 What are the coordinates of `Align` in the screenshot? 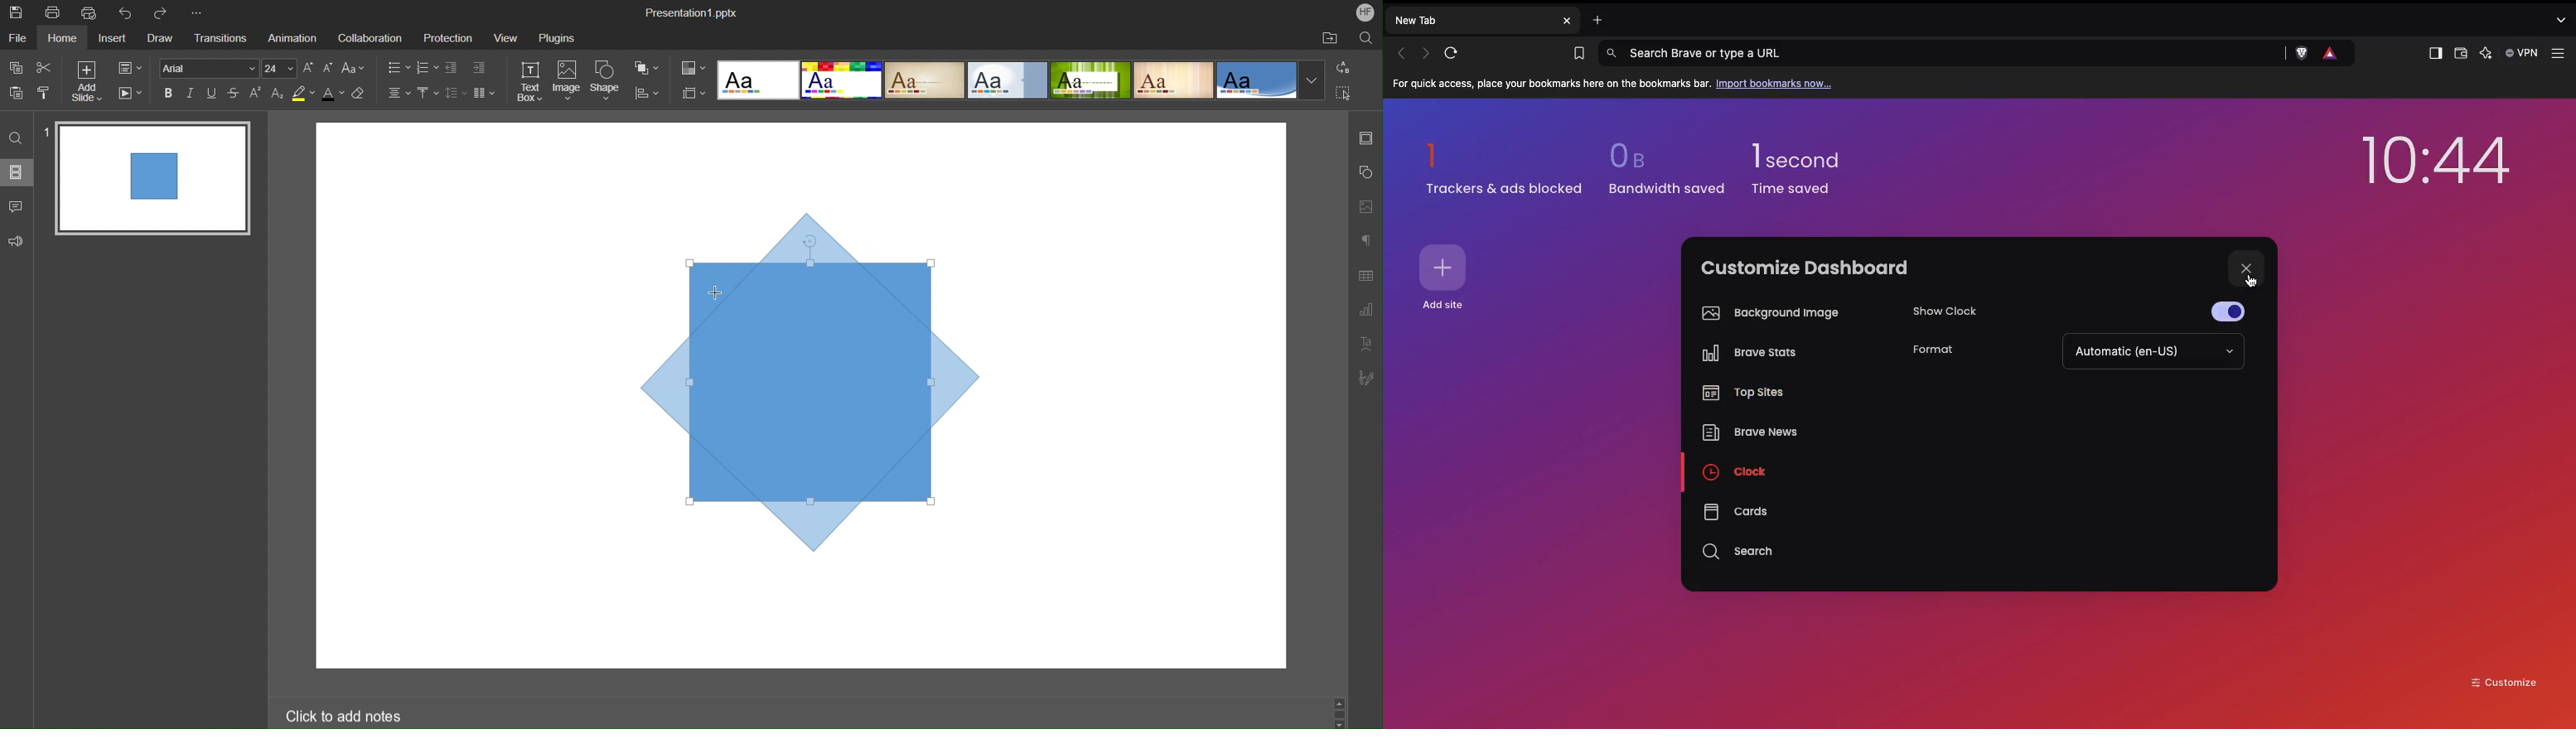 It's located at (648, 93).